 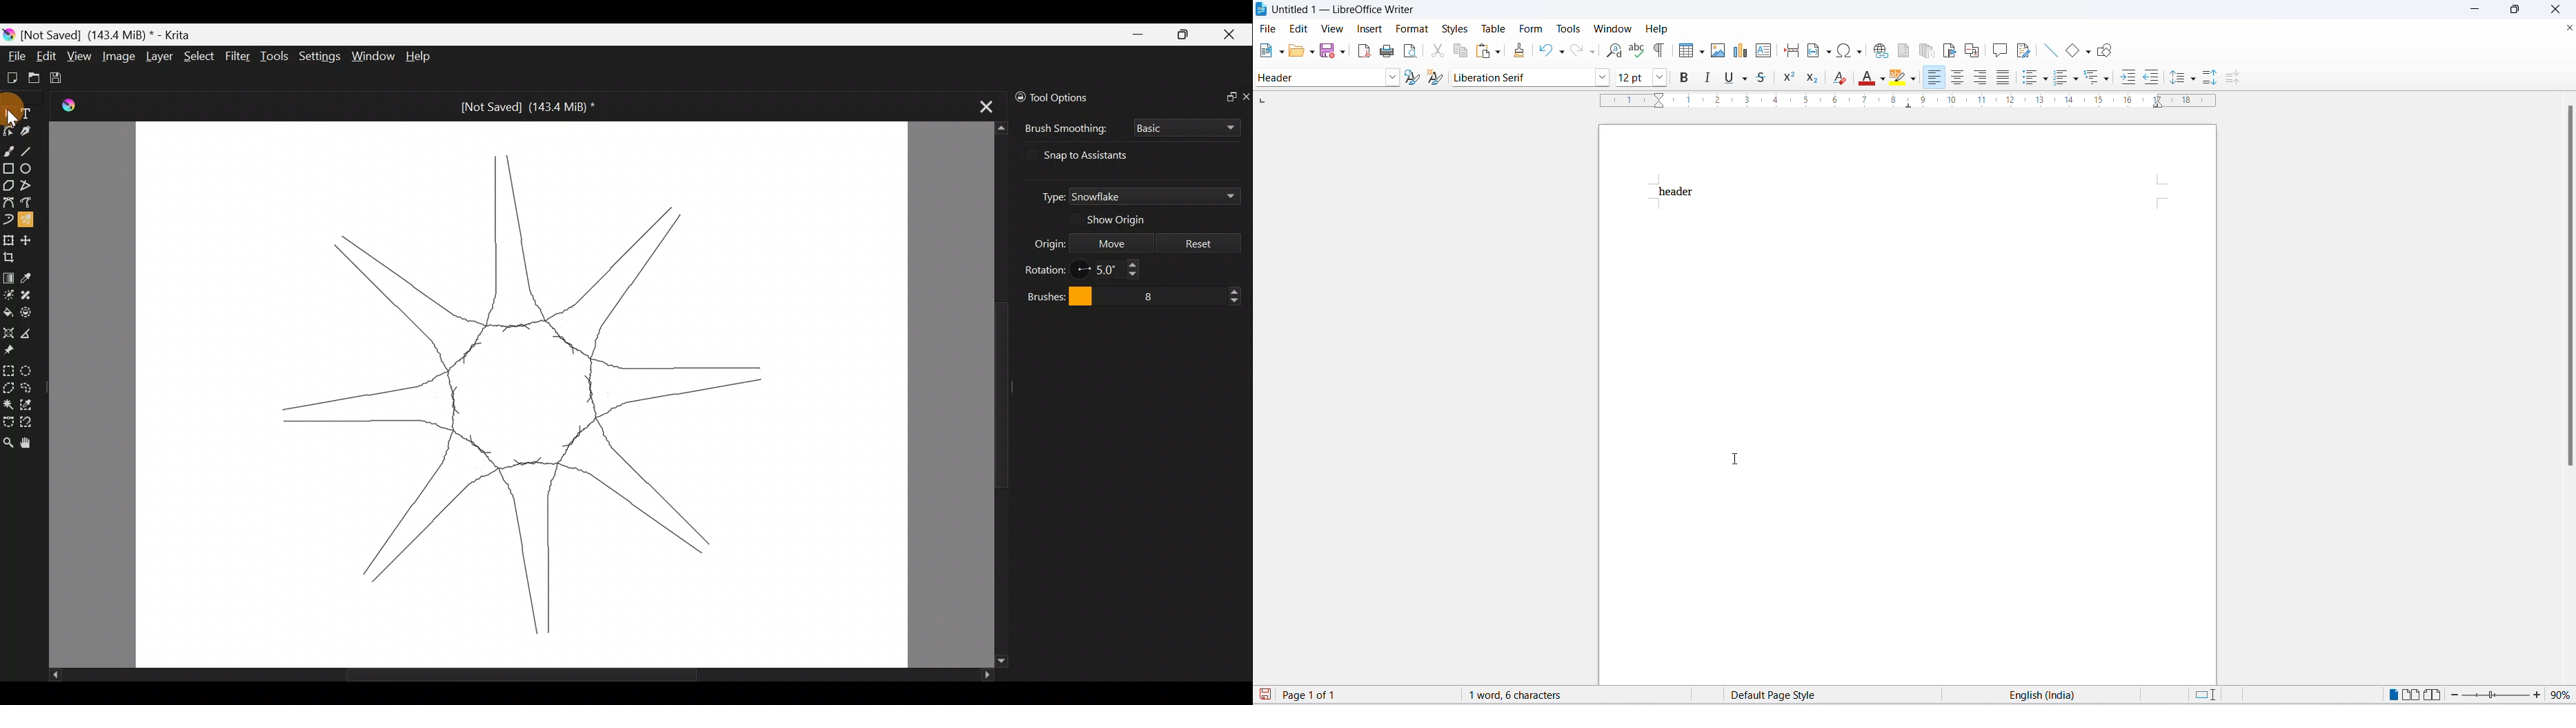 What do you see at coordinates (1328, 51) in the screenshot?
I see `save` at bounding box center [1328, 51].